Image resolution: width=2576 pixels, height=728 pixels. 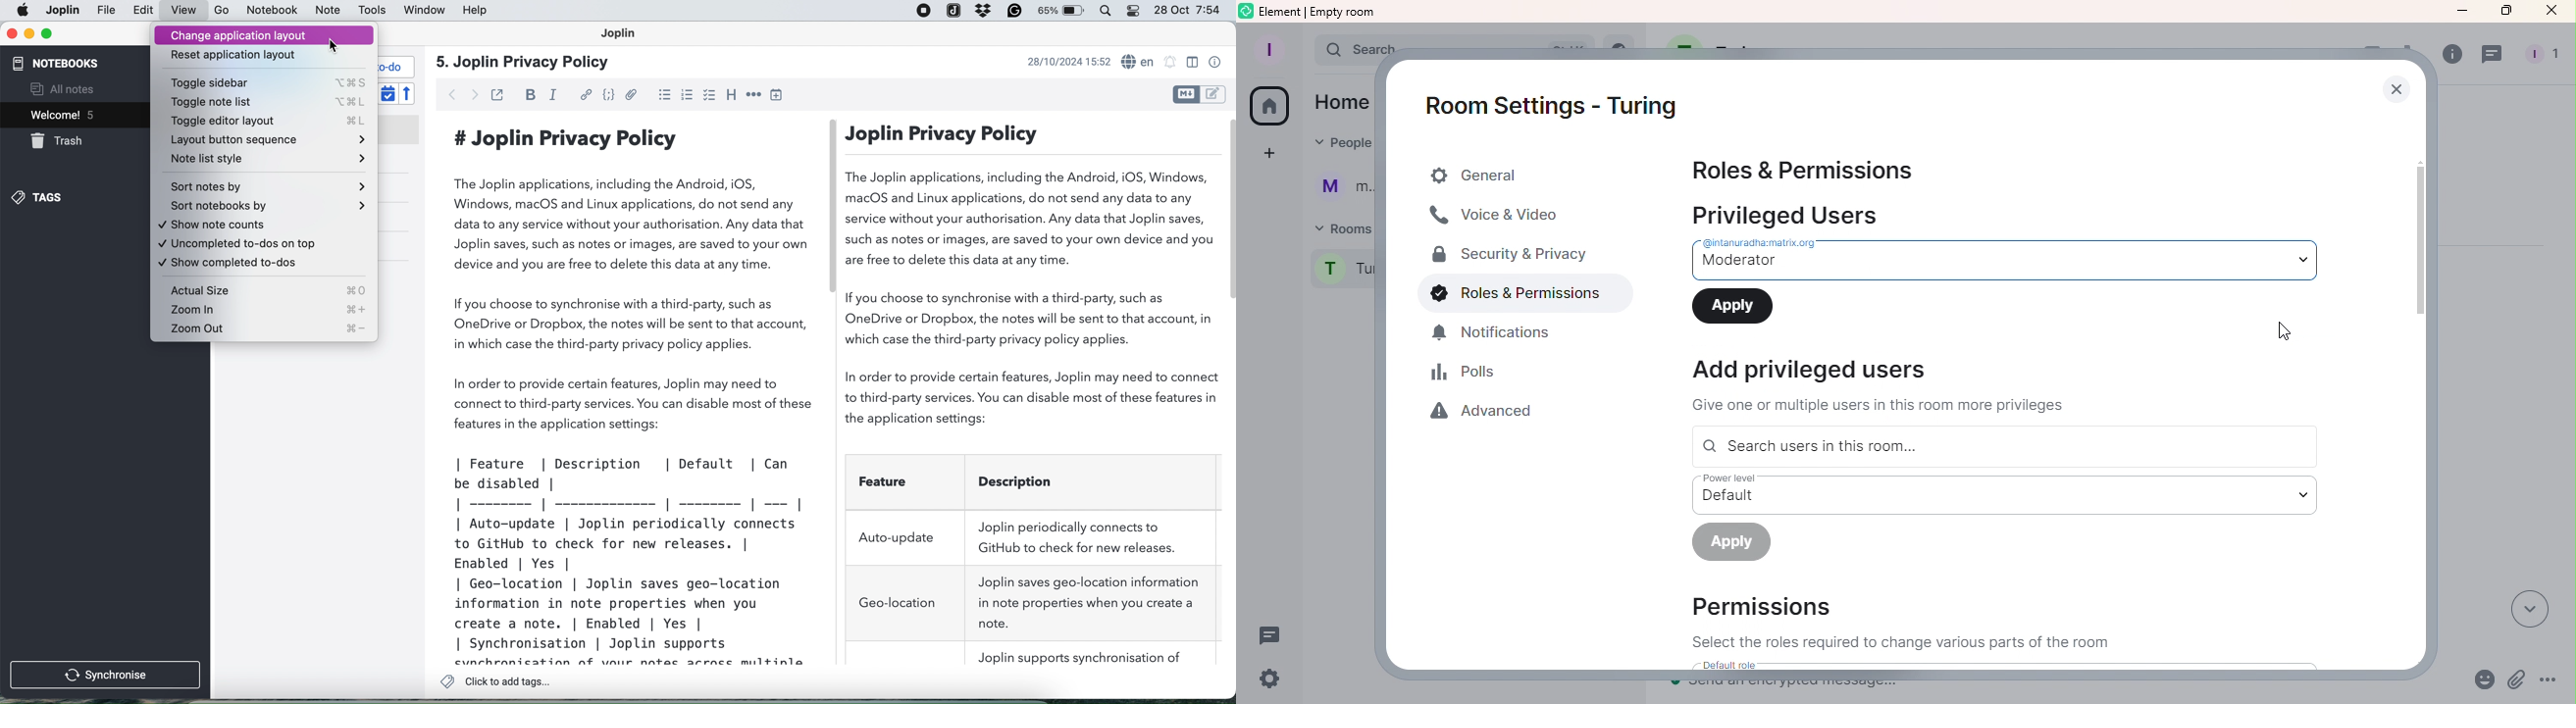 What do you see at coordinates (2007, 447) in the screenshot?
I see `Search users in this room` at bounding box center [2007, 447].